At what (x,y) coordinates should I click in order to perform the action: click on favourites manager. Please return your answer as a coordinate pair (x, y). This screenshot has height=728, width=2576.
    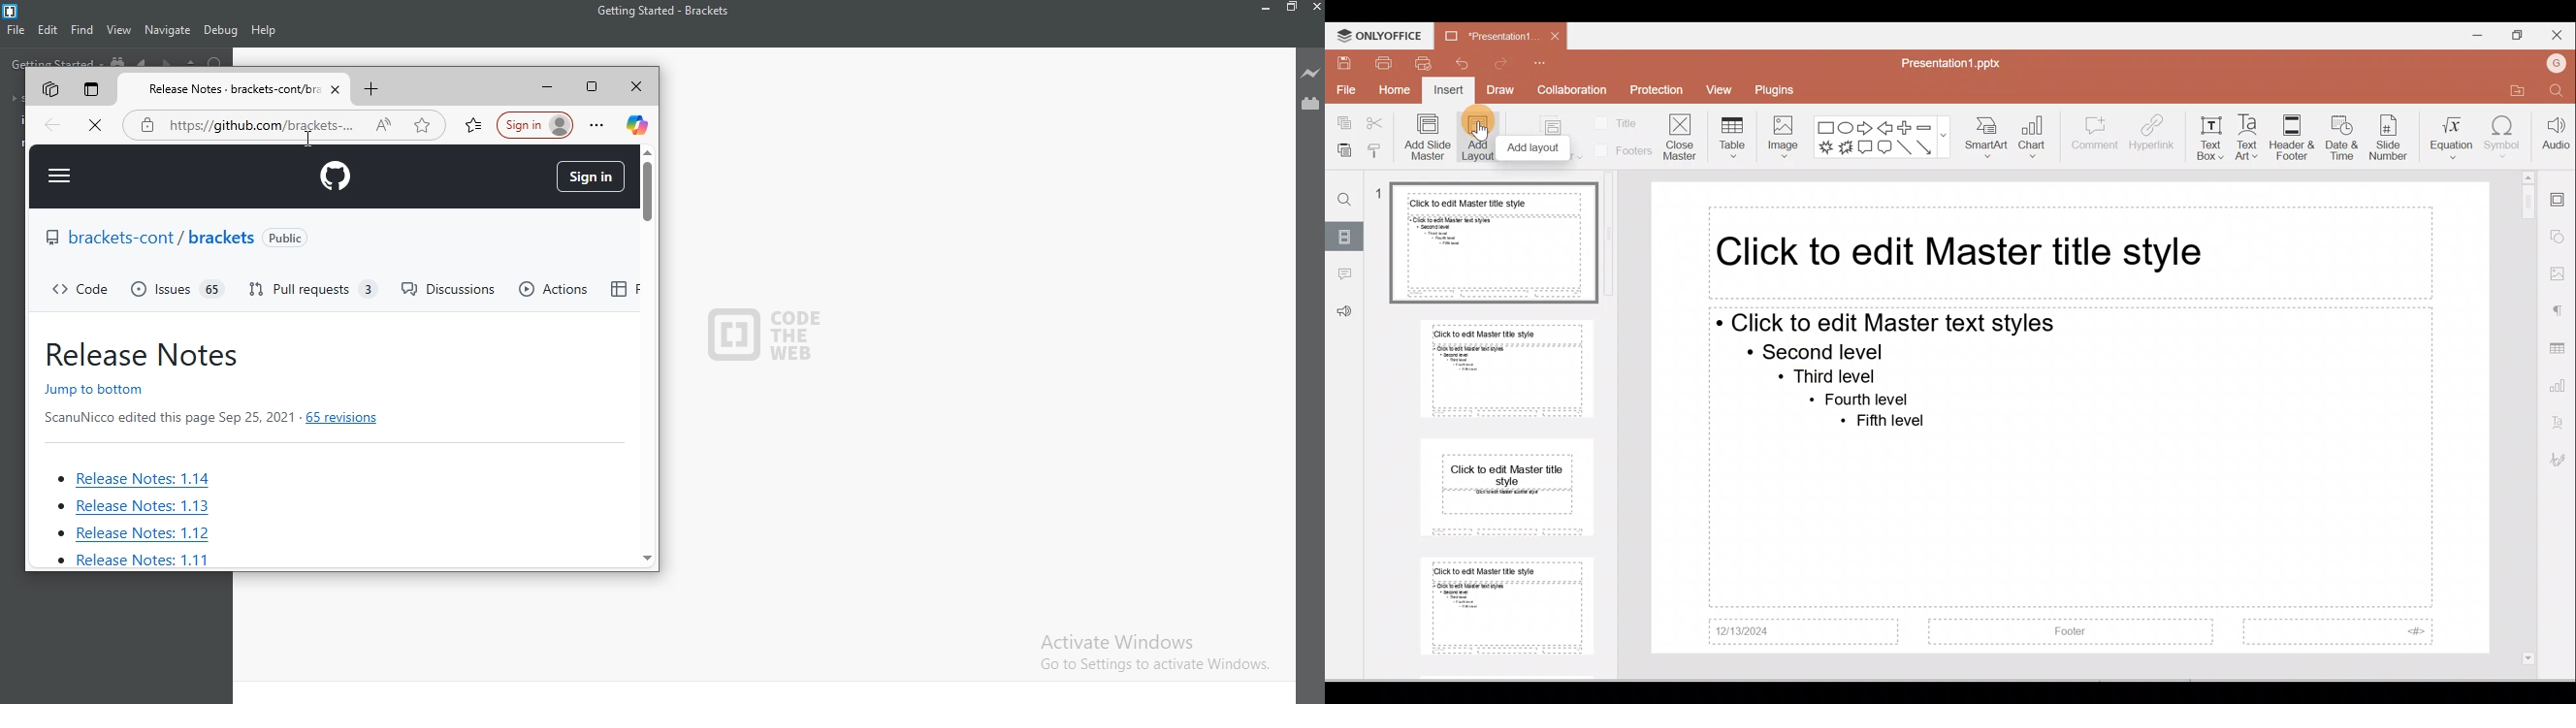
    Looking at the image, I should click on (474, 125).